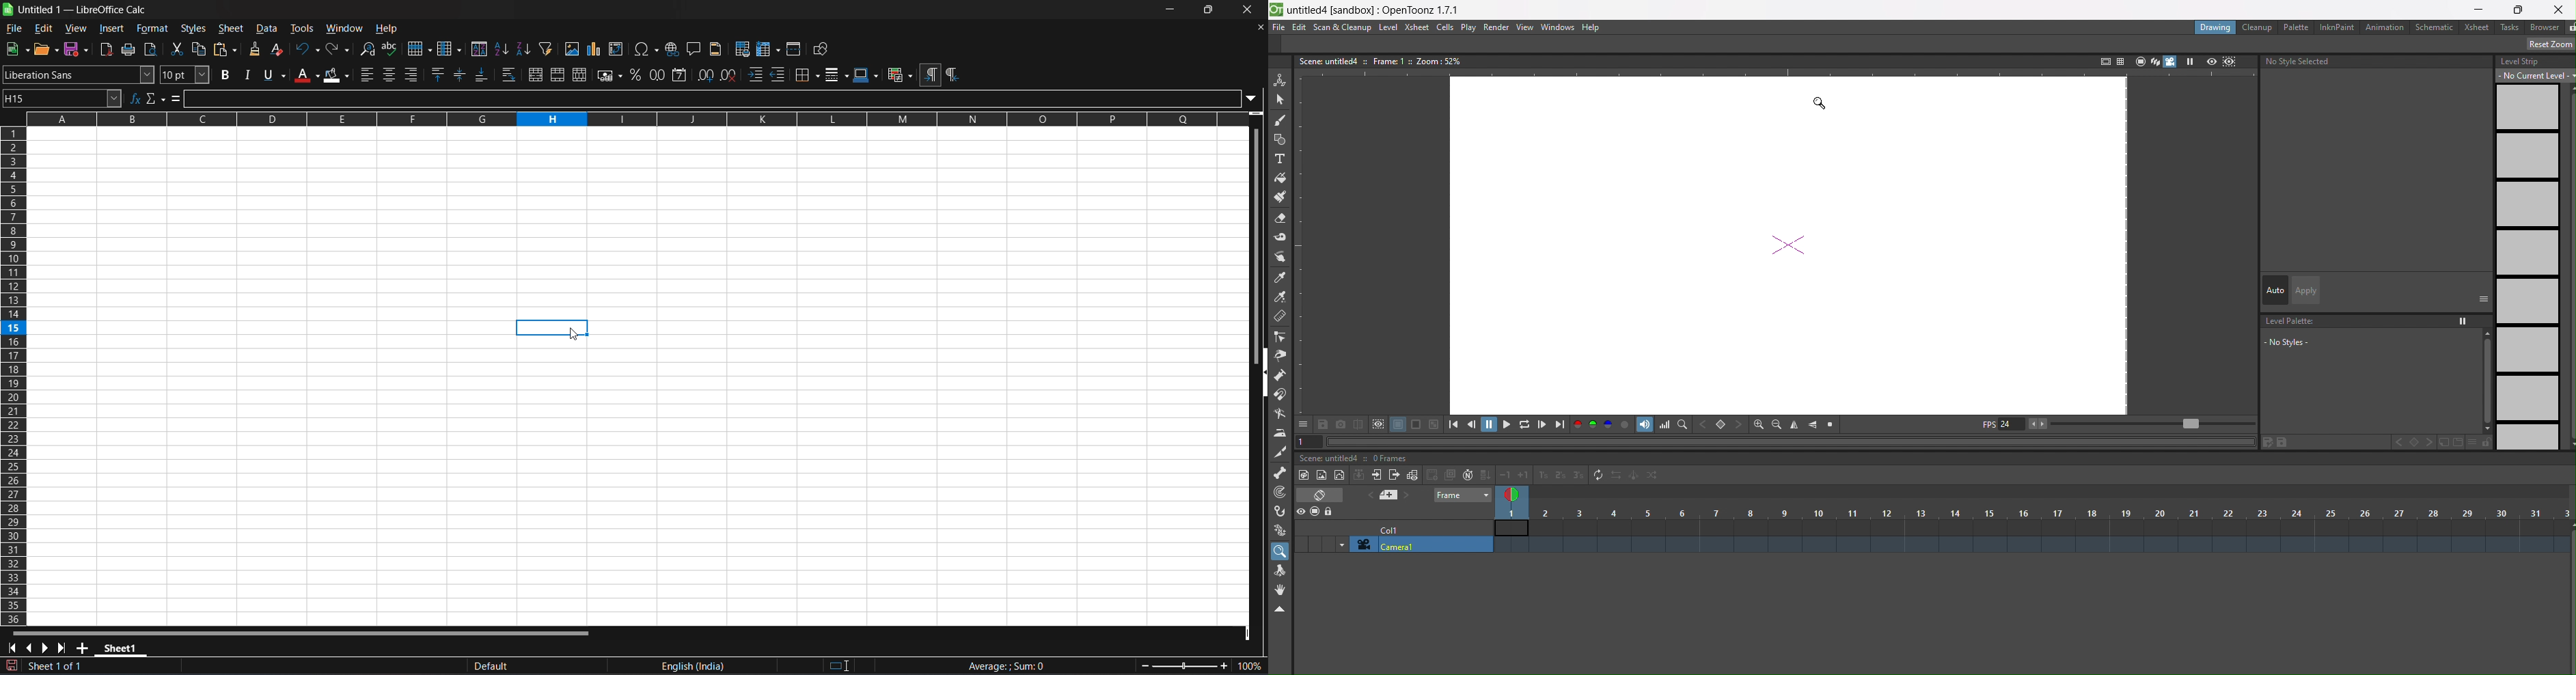  I want to click on , so click(1626, 424).